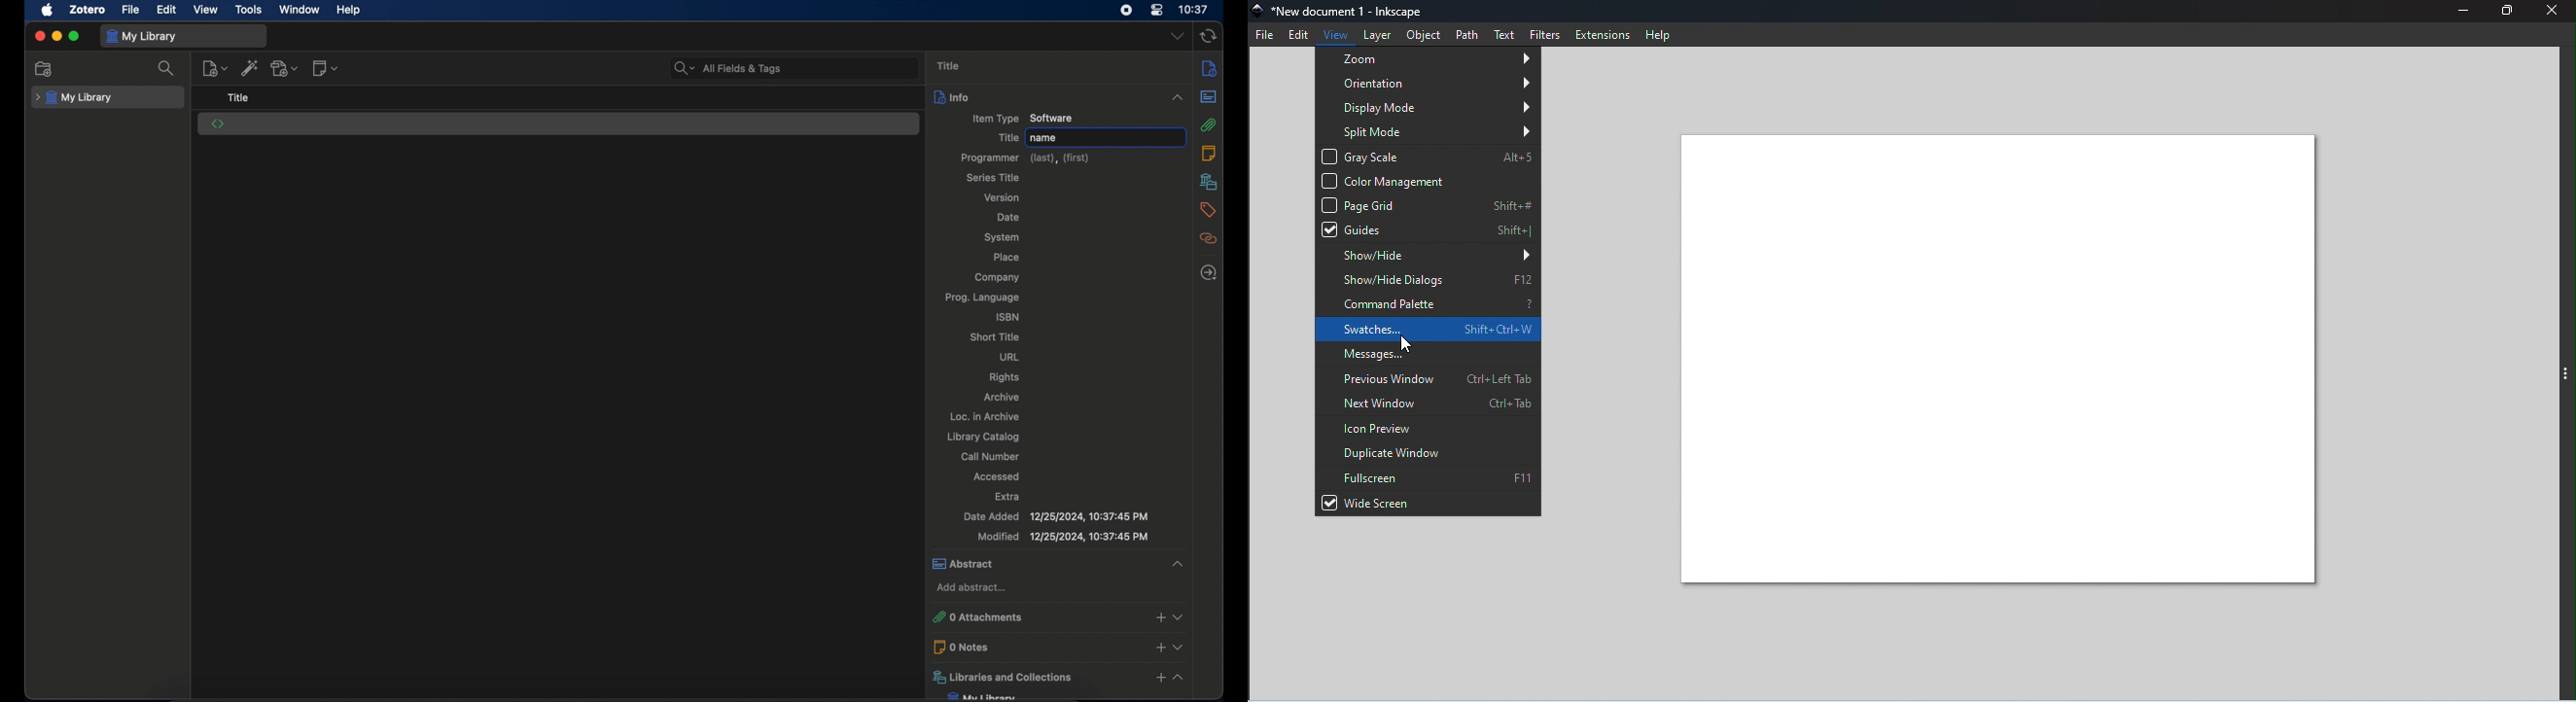 The image size is (2576, 728). Describe the element at coordinates (996, 337) in the screenshot. I see `short title` at that location.